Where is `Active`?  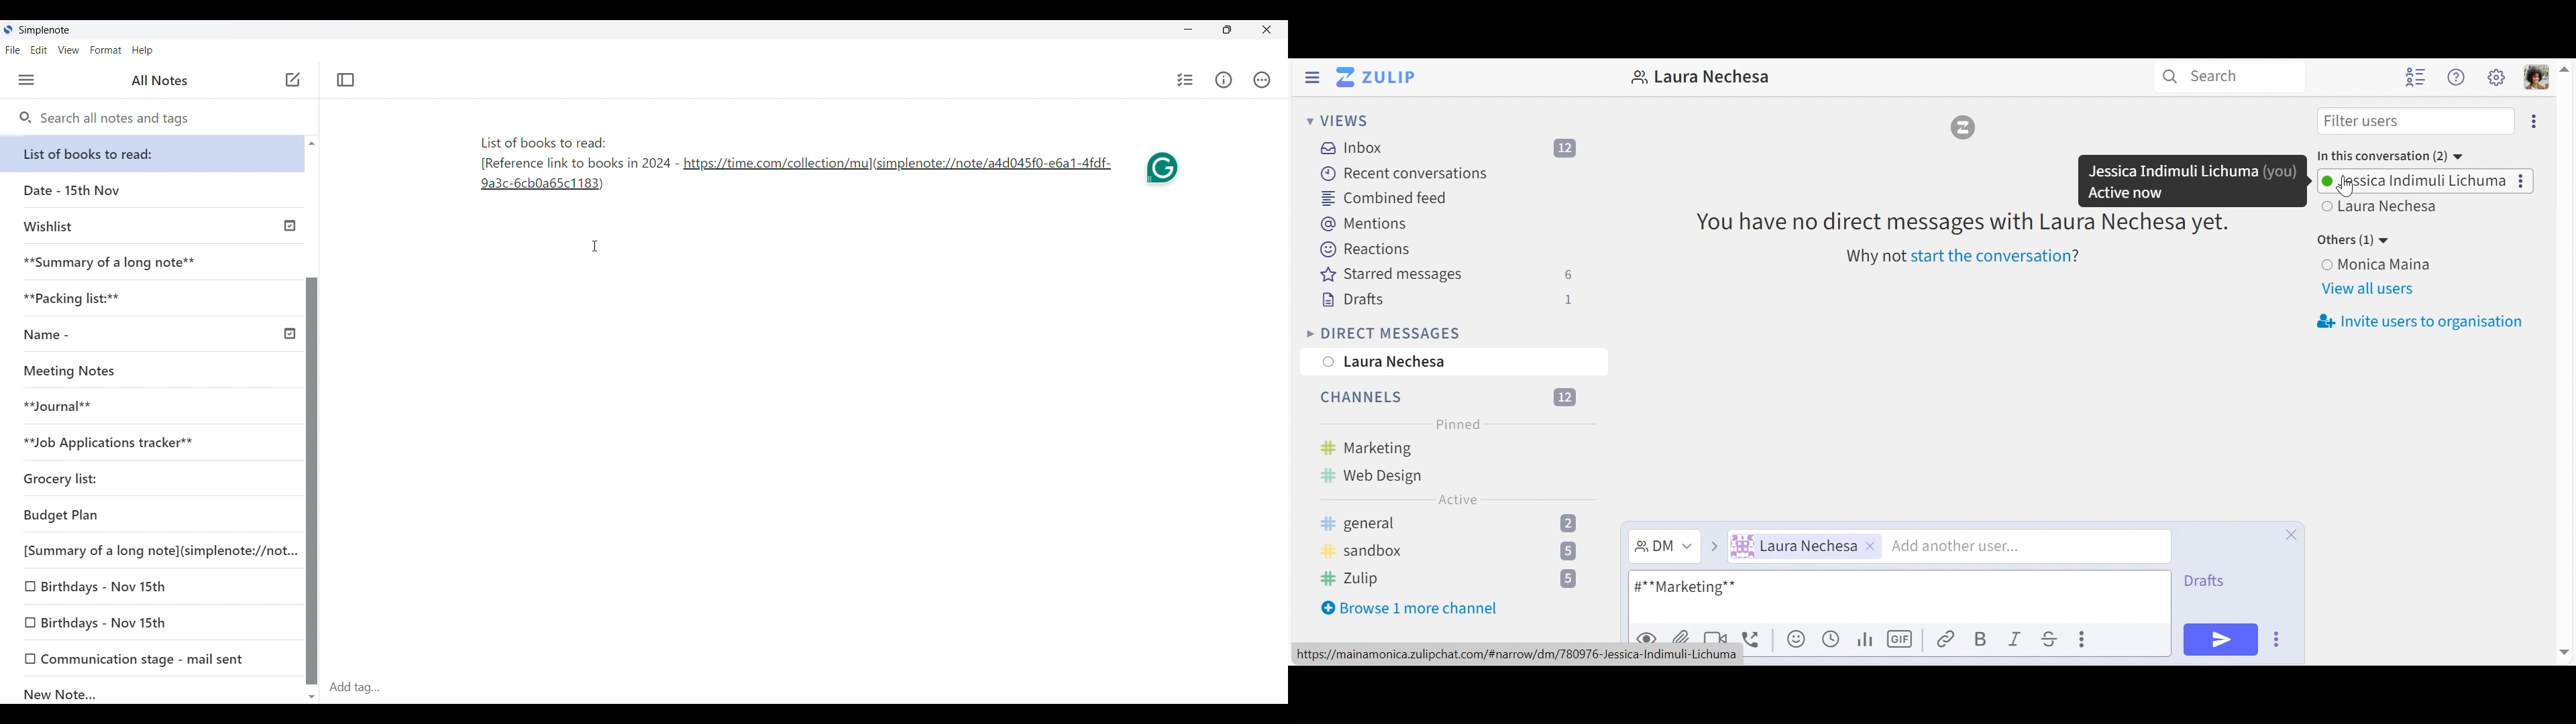 Active is located at coordinates (1460, 501).